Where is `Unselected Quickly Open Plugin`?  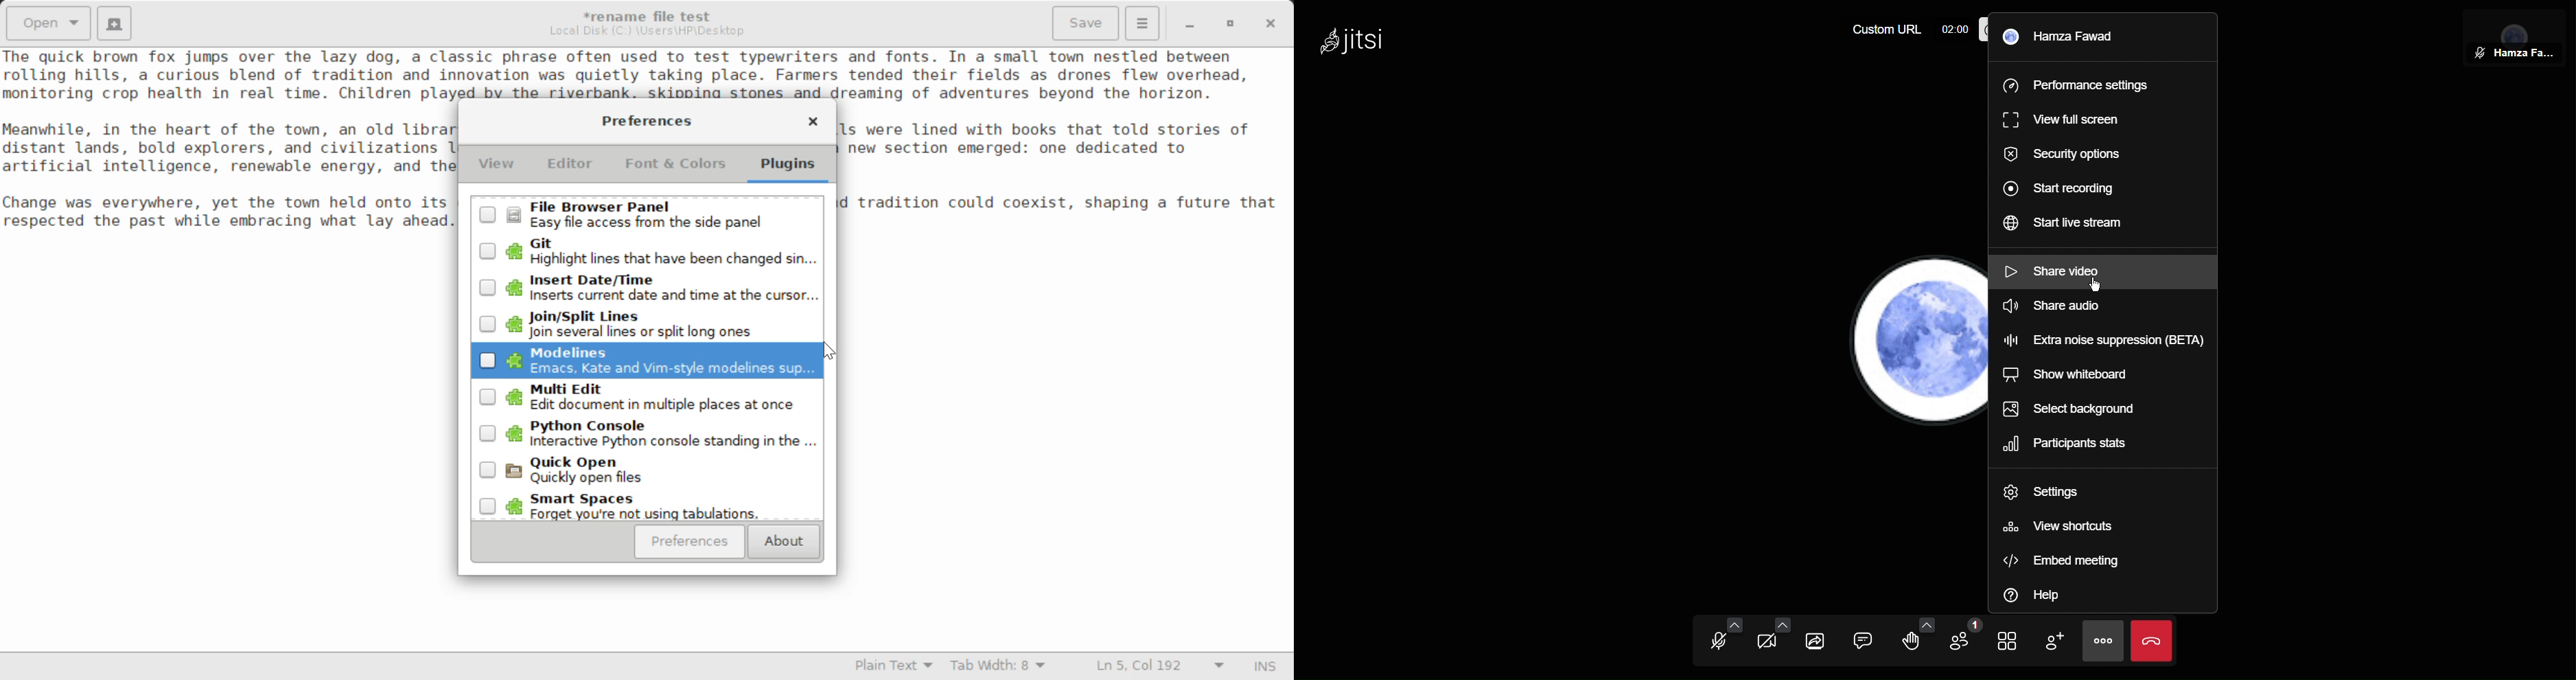
Unselected Quickly Open Plugin is located at coordinates (648, 475).